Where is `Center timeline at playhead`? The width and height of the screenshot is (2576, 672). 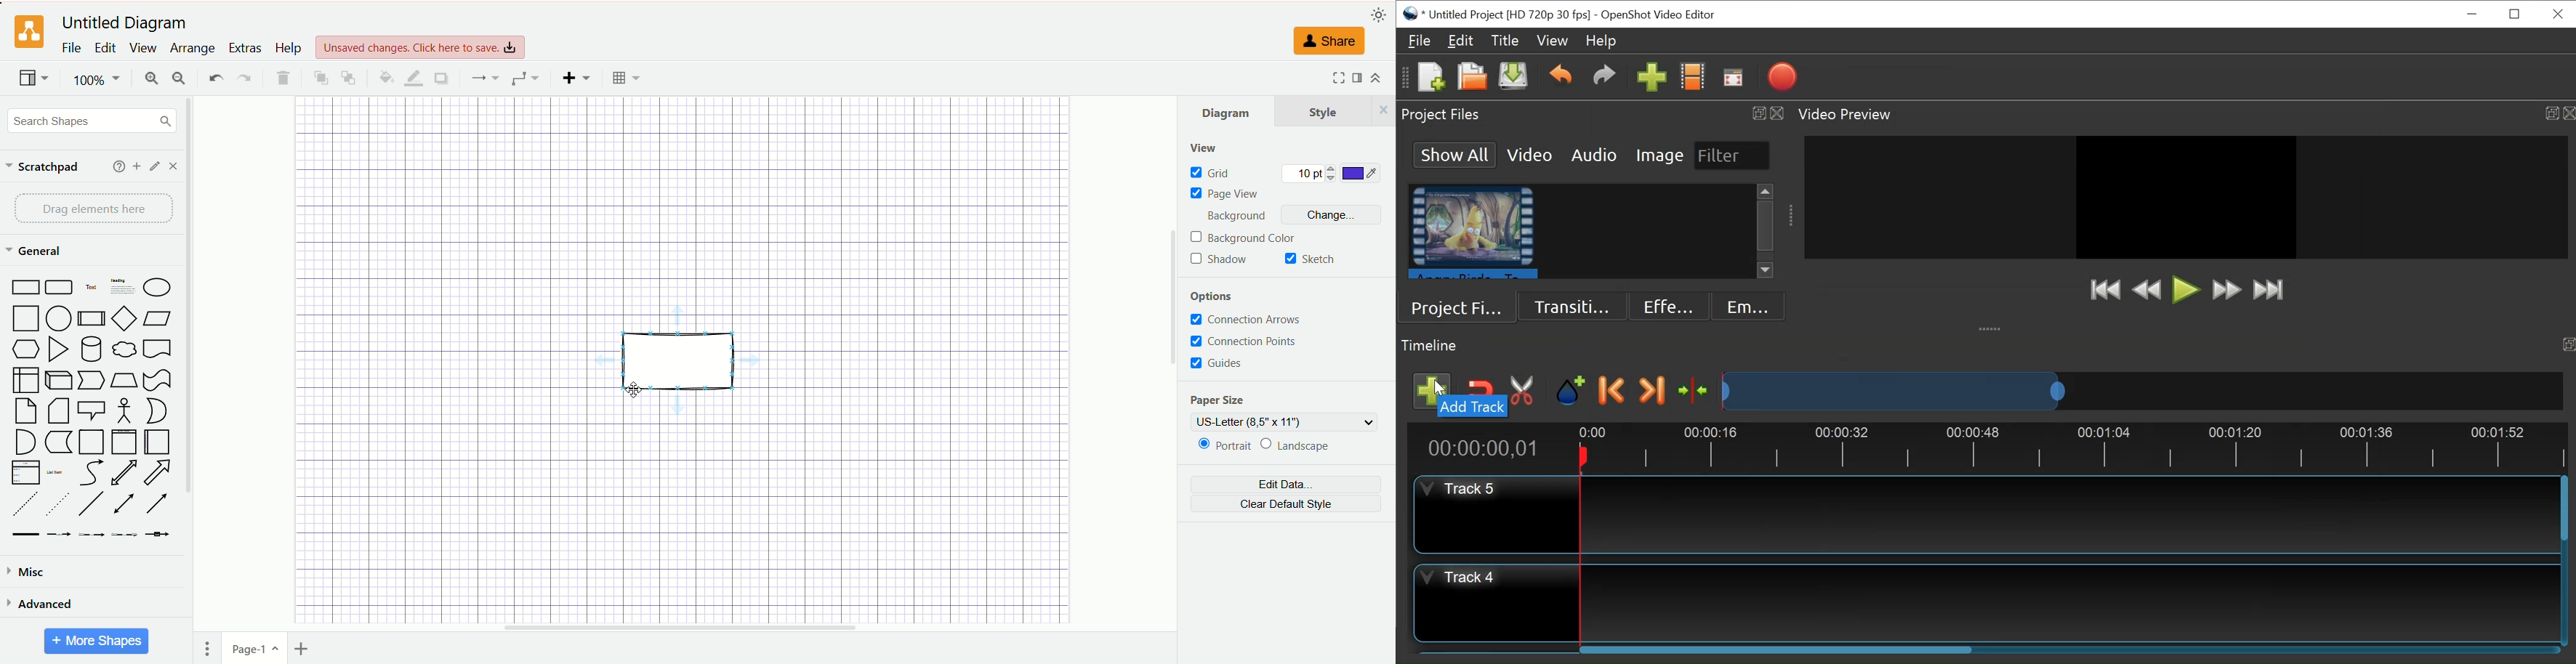 Center timeline at playhead is located at coordinates (1695, 389).